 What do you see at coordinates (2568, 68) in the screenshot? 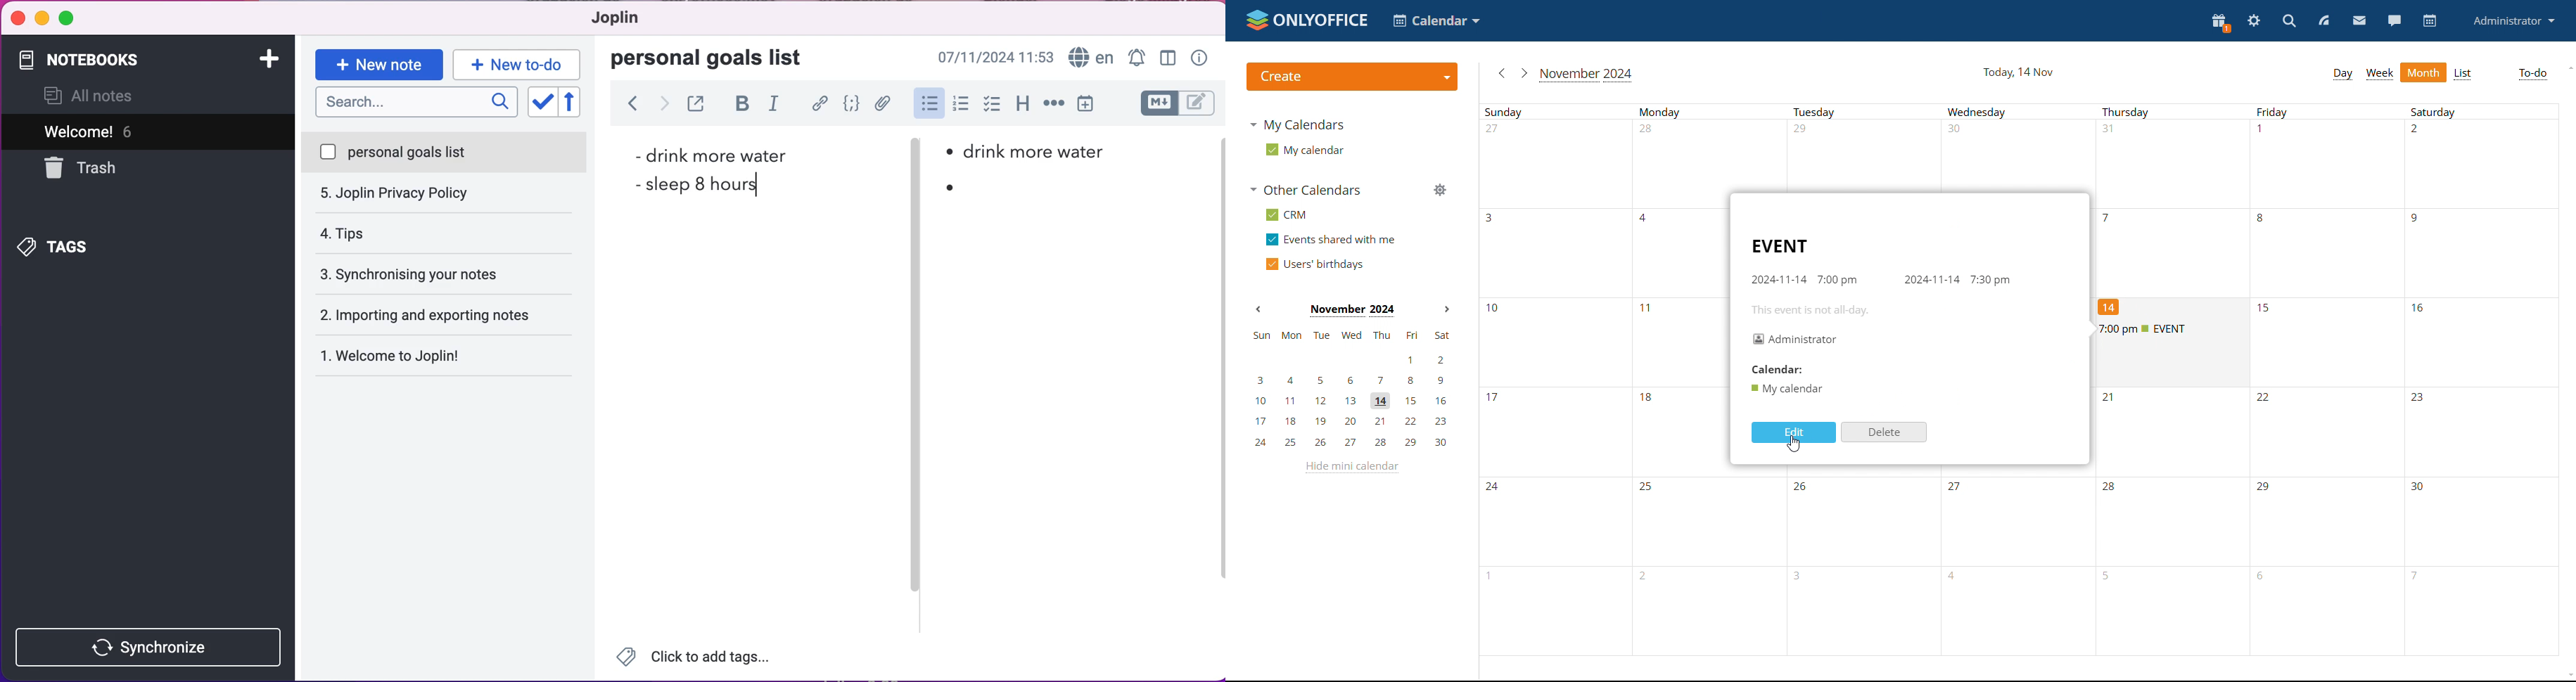
I see `scroll up` at bounding box center [2568, 68].